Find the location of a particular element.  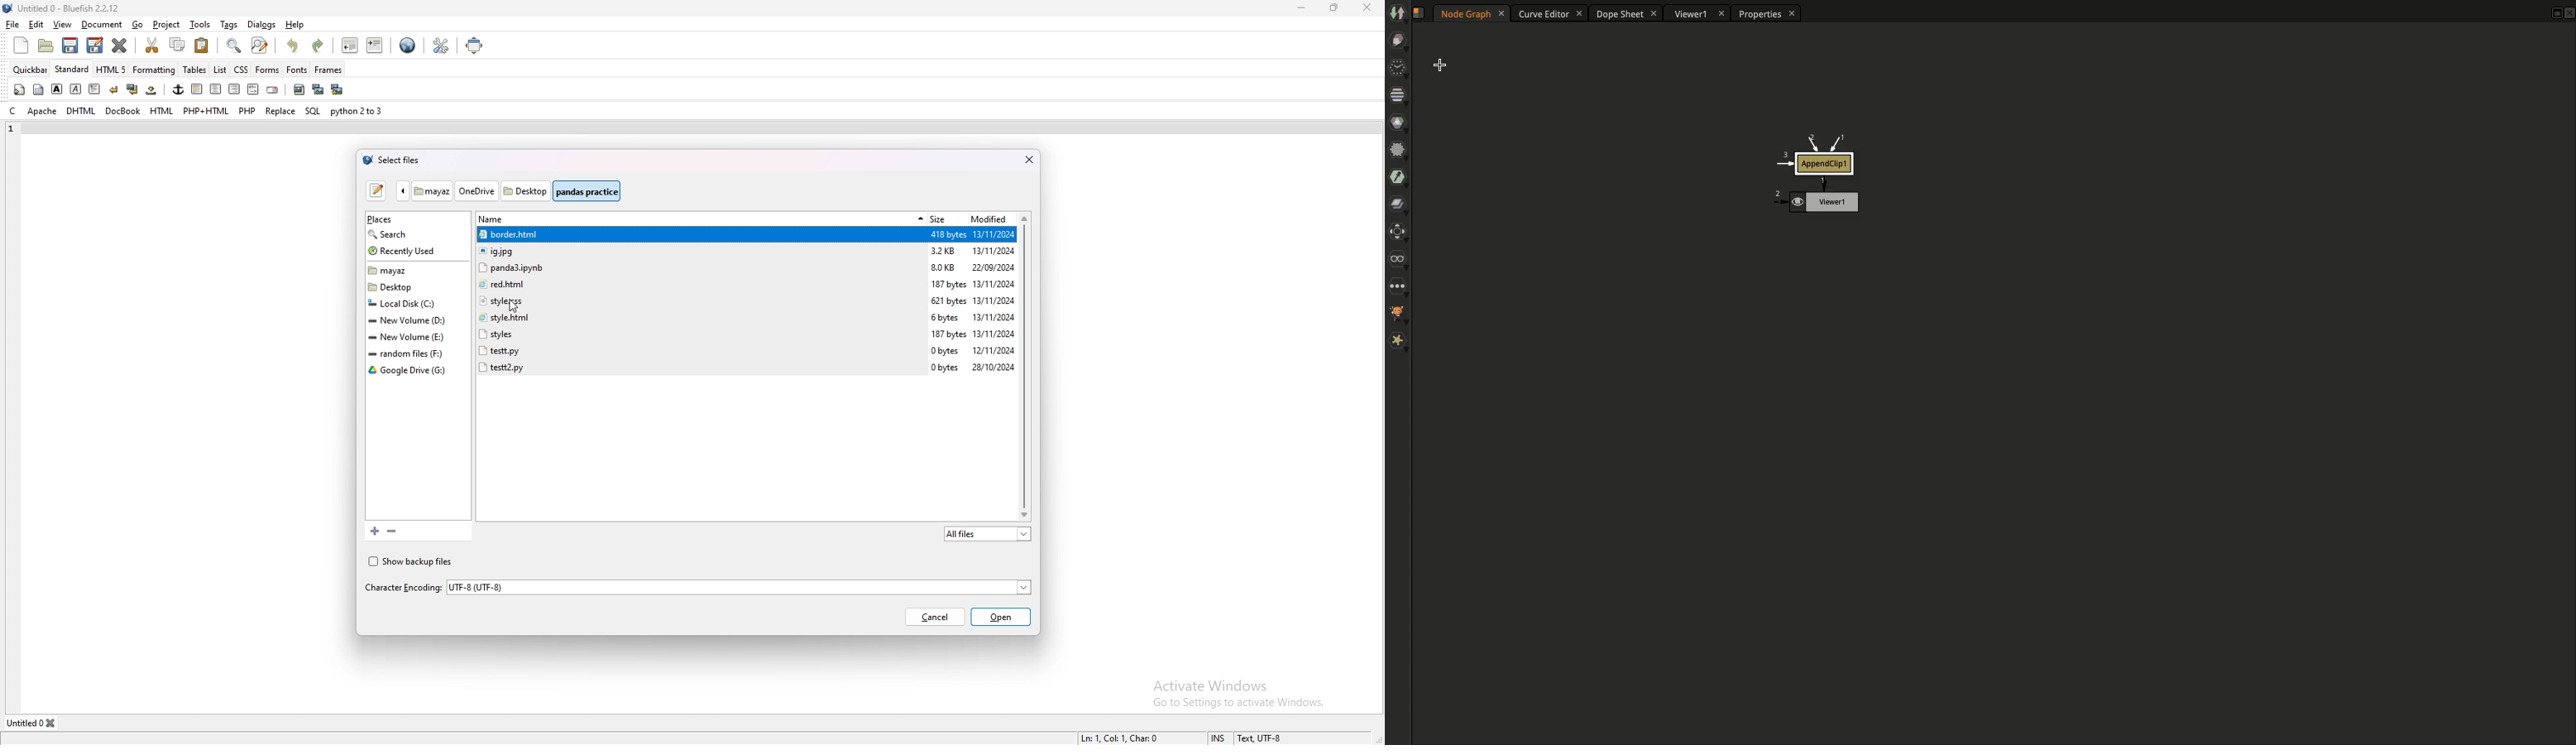

tags is located at coordinates (229, 24).